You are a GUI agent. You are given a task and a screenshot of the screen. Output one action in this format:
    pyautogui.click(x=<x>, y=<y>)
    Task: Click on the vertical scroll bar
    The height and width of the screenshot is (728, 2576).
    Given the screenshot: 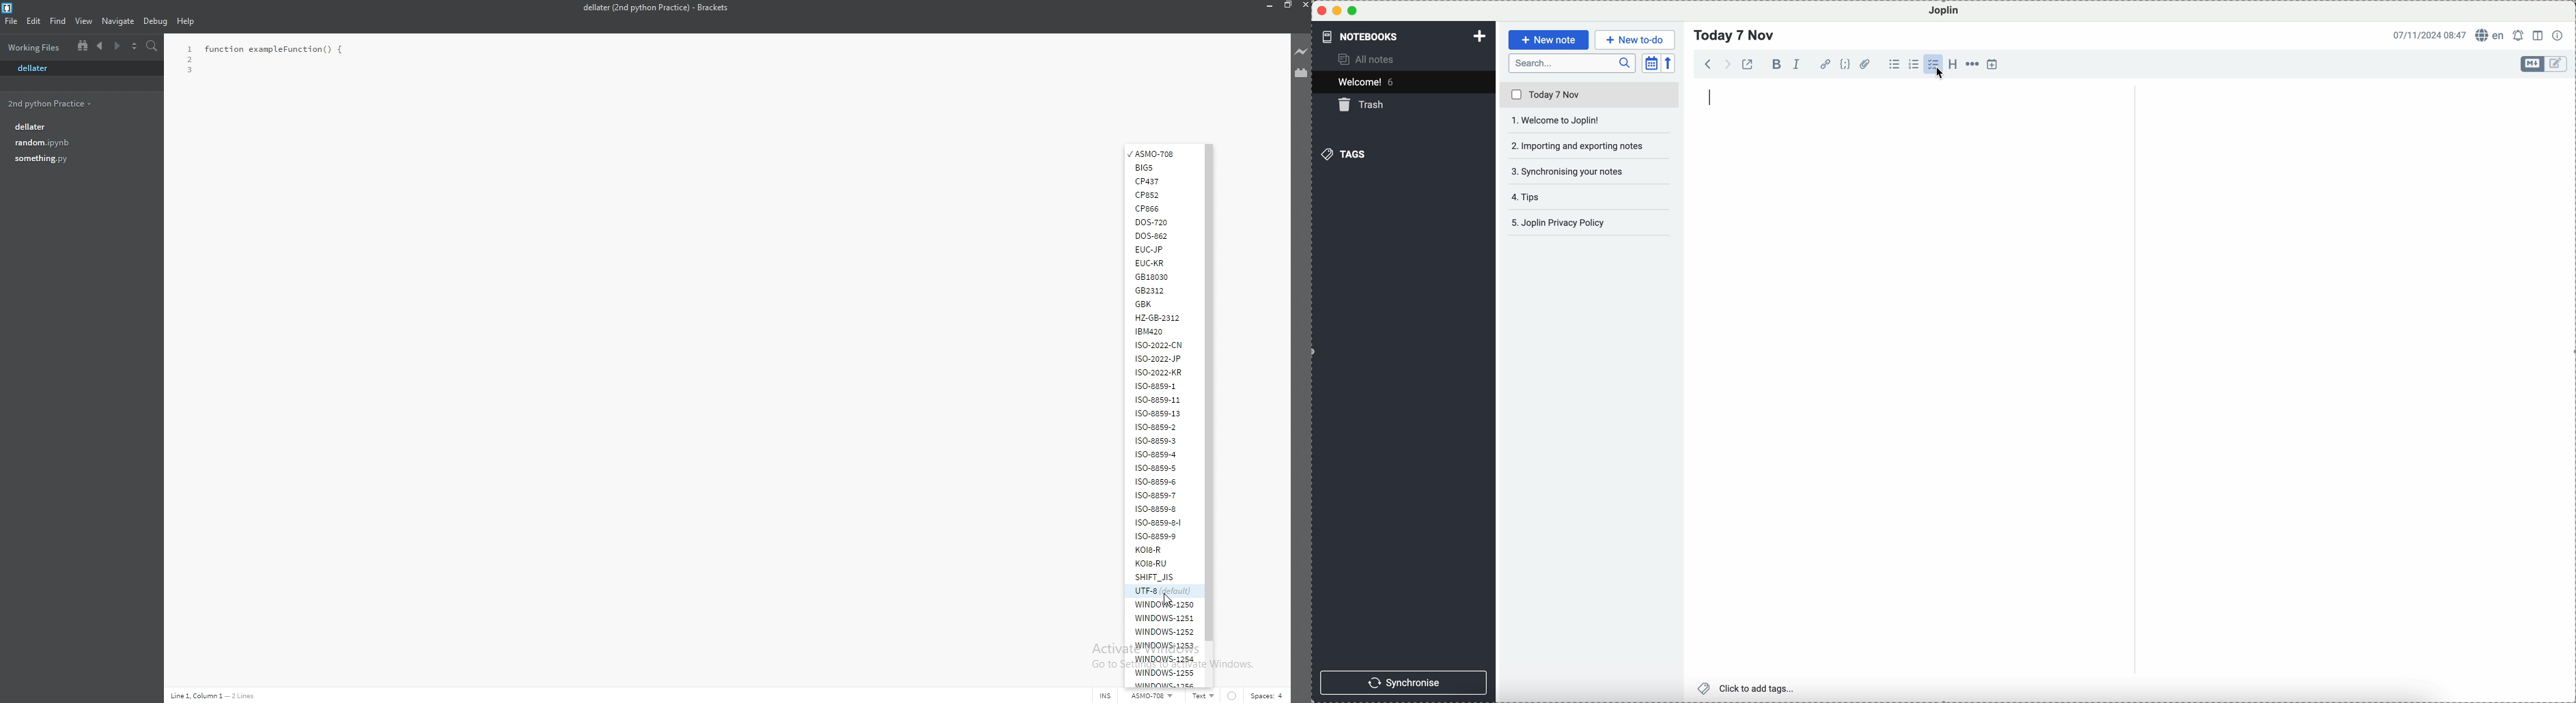 What is the action you would take?
    pyautogui.click(x=2568, y=166)
    